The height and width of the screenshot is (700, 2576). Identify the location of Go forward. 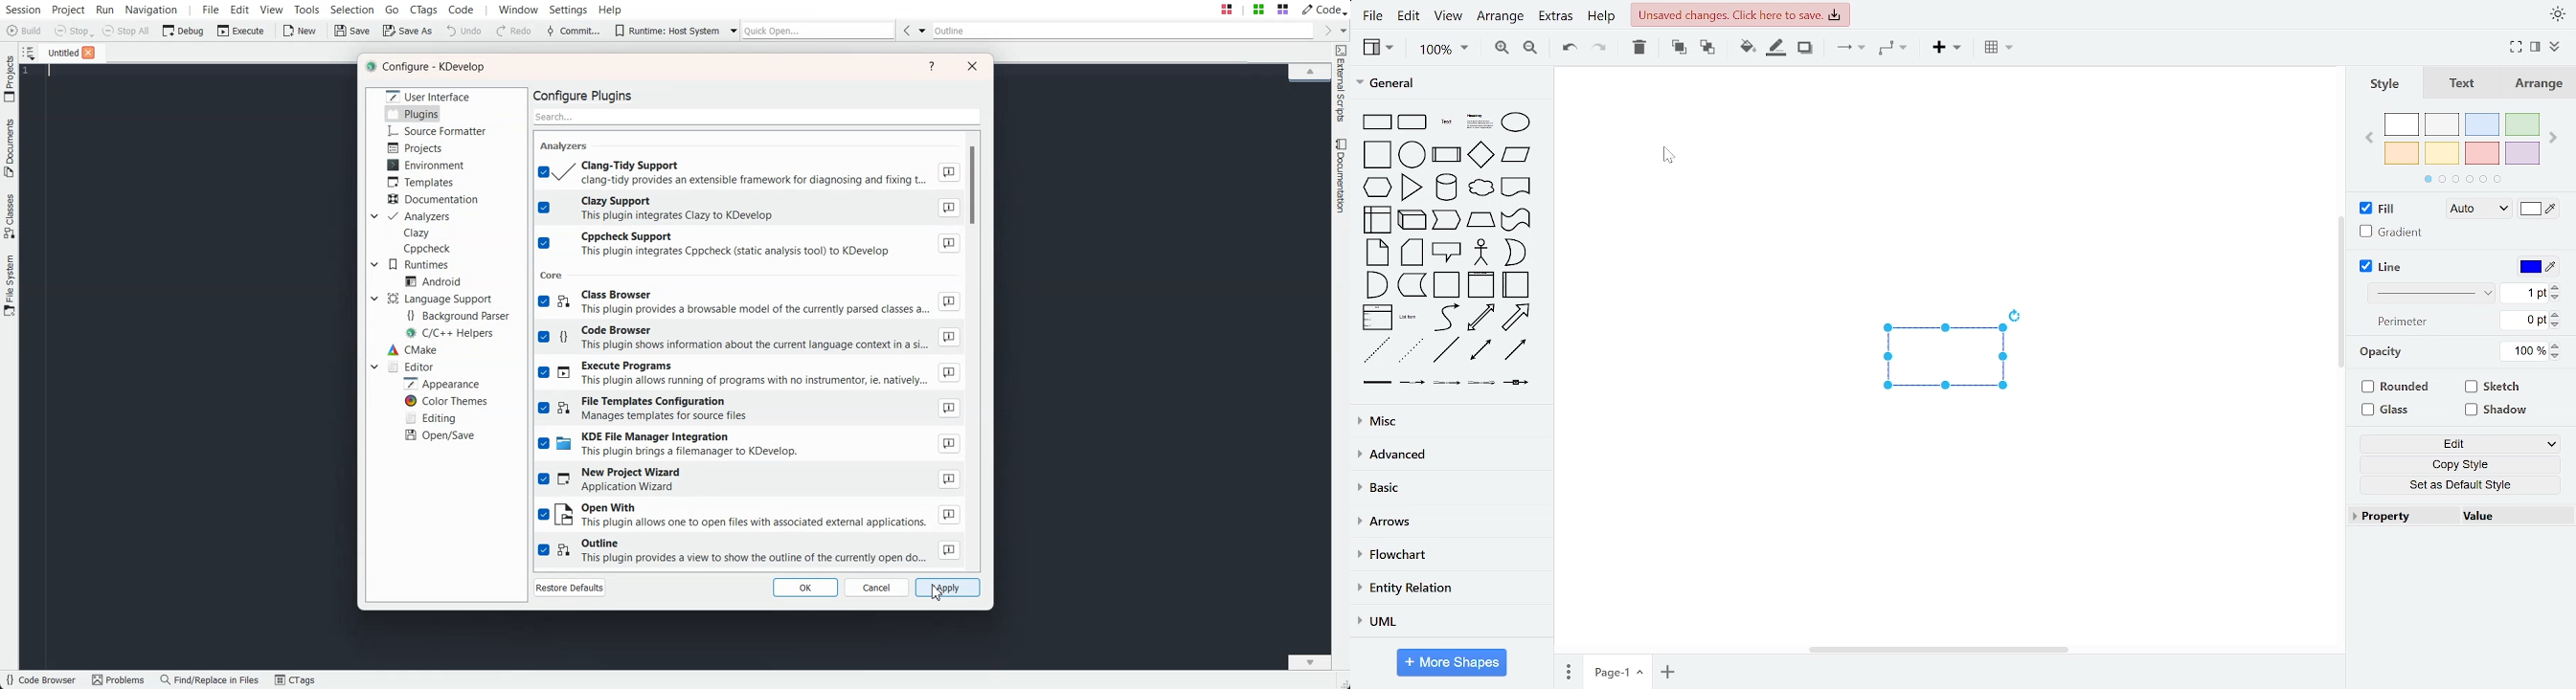
(1326, 31).